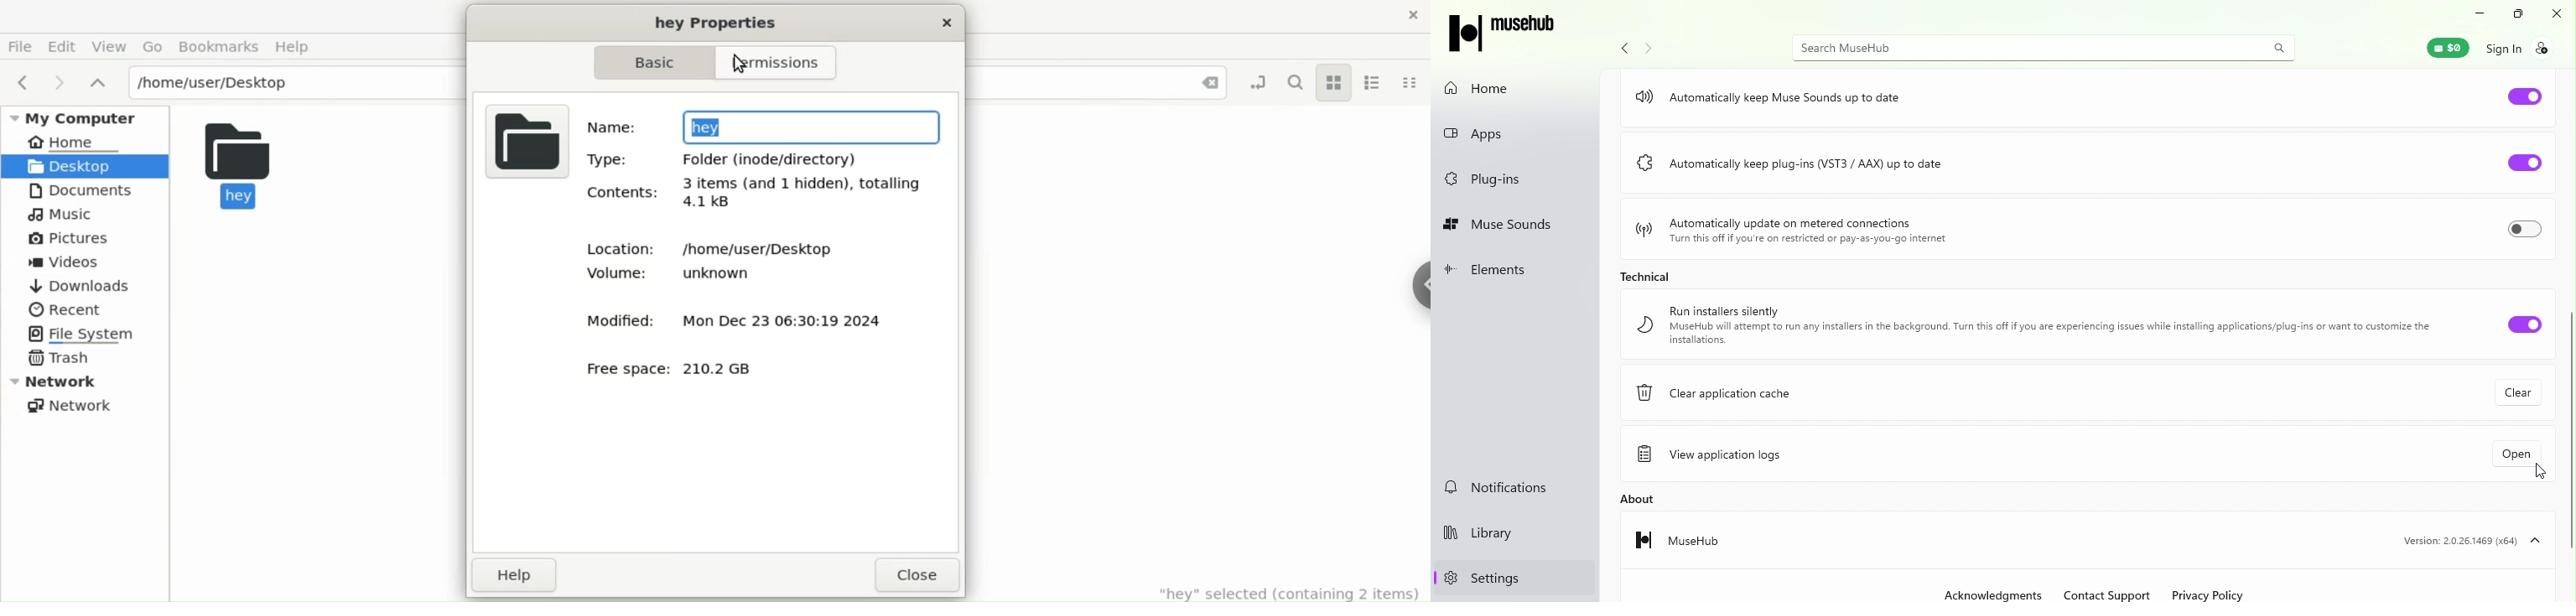 Image resolution: width=2576 pixels, height=616 pixels. I want to click on Notifications, so click(1494, 487).